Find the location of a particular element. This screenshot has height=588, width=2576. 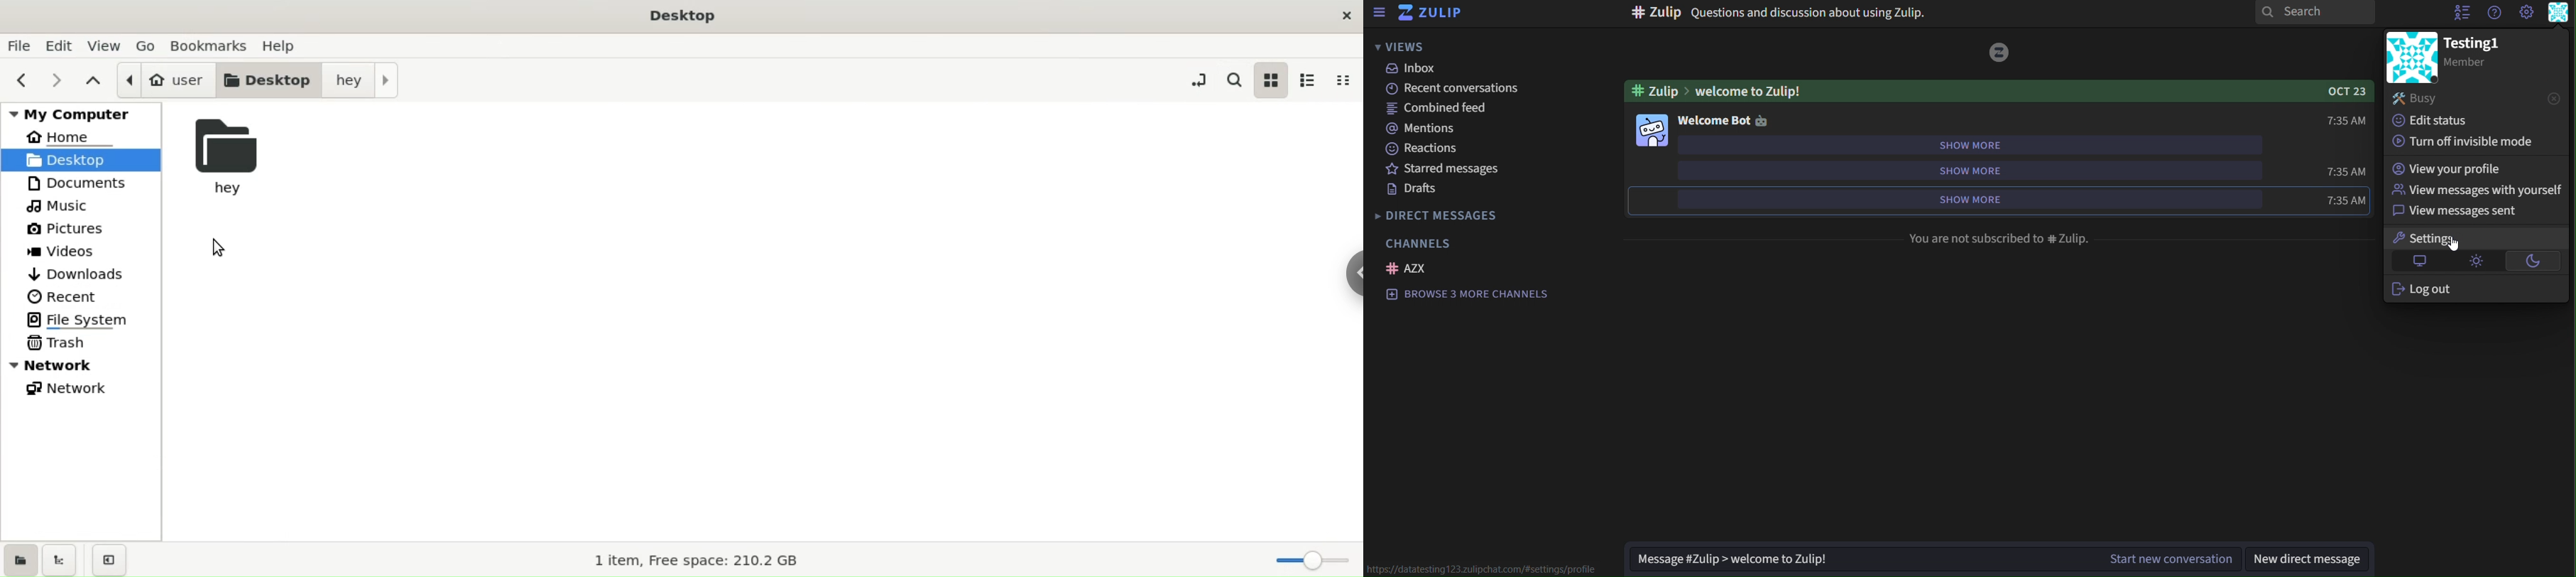

Message #Zulip > welcome to Zulip! is located at coordinates (1855, 559).